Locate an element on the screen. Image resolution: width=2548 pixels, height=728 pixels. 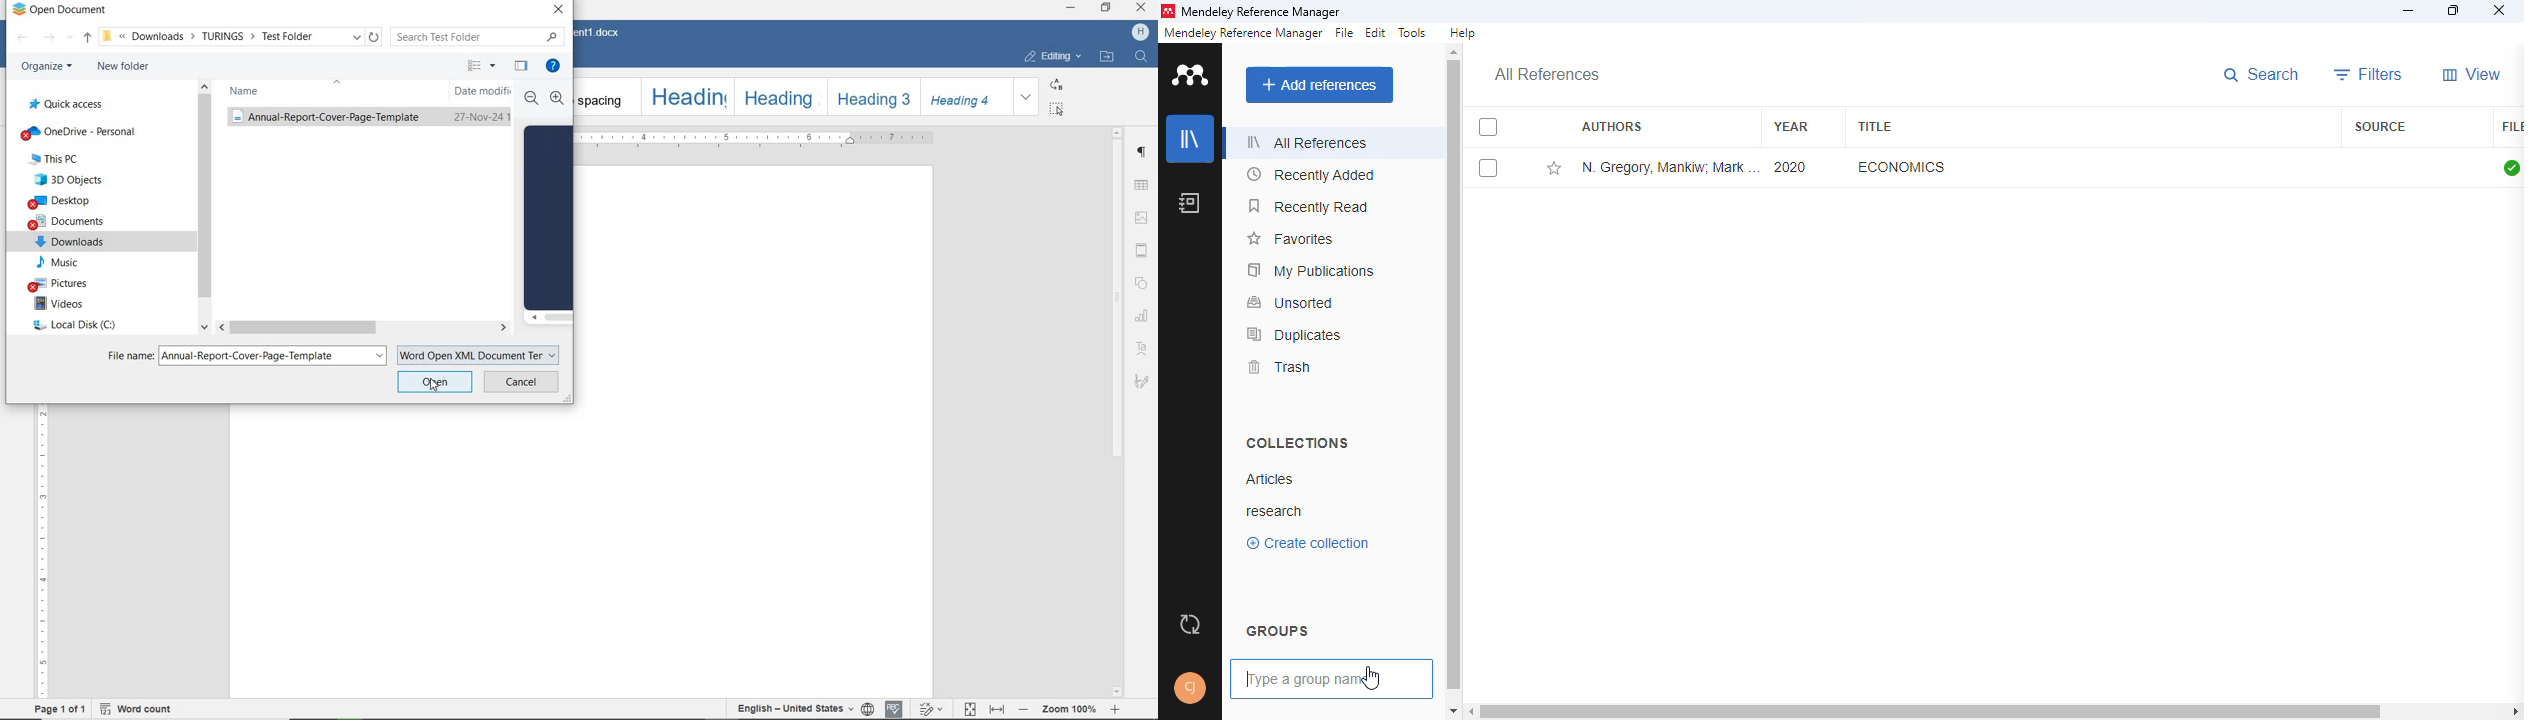
documents is located at coordinates (69, 223).